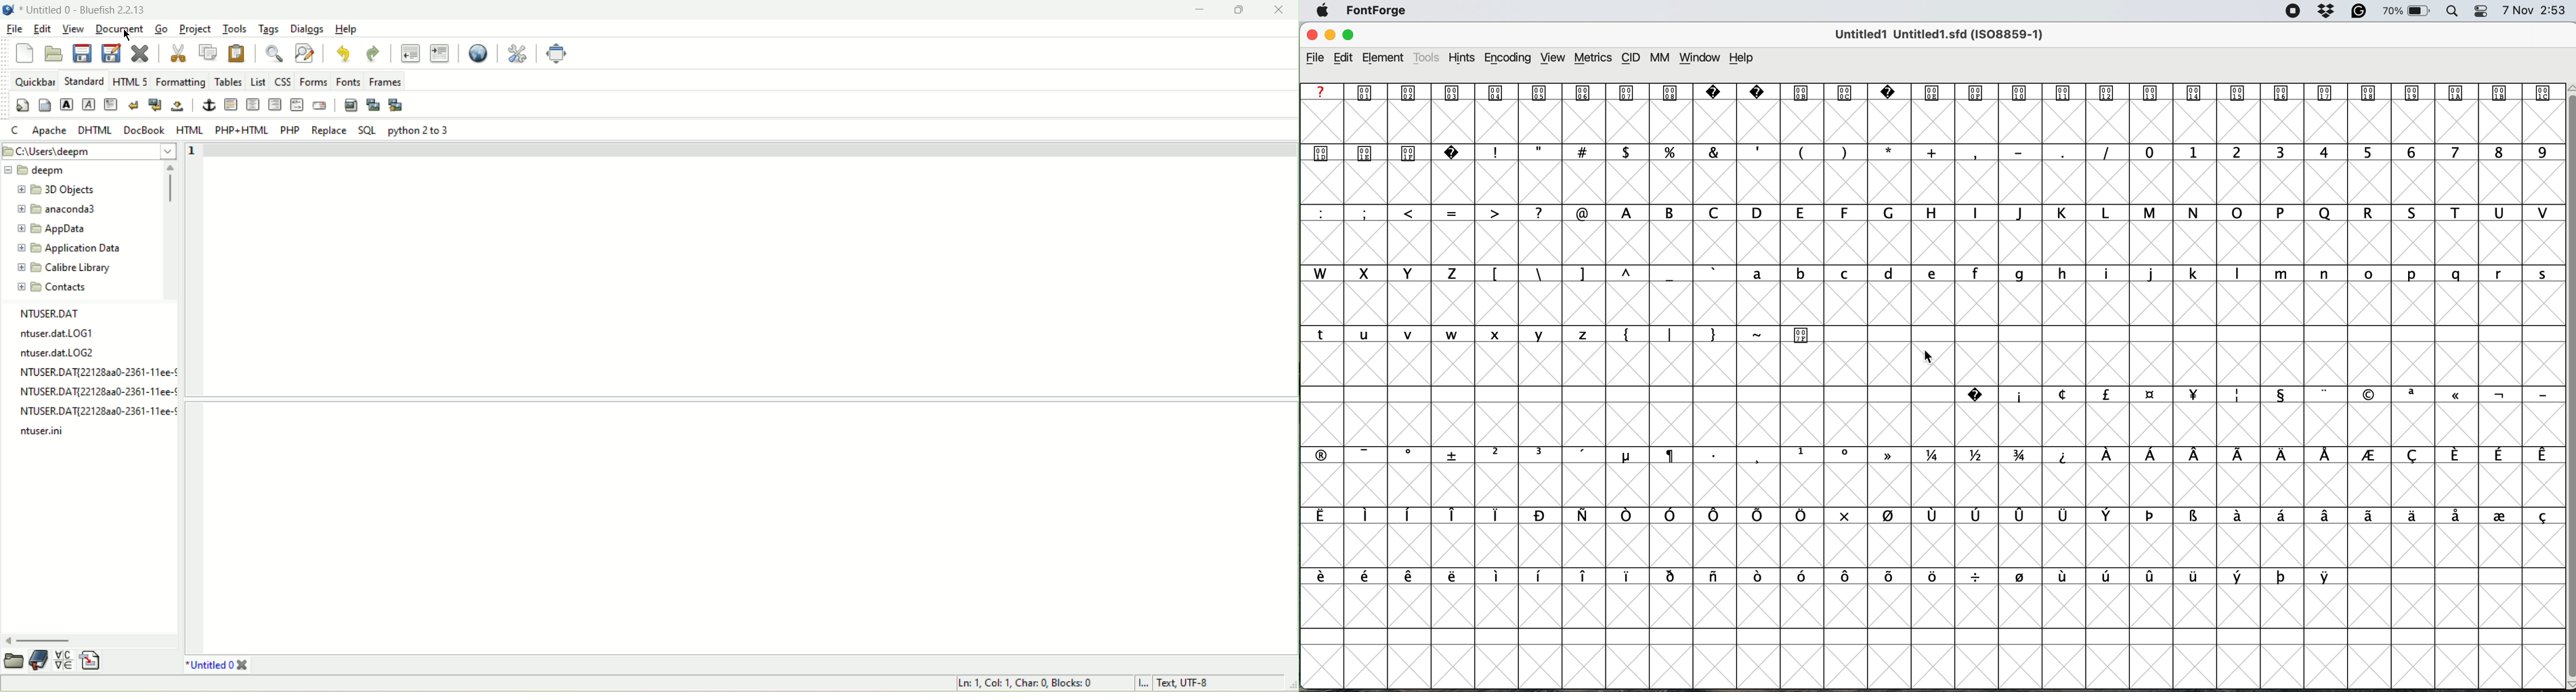 This screenshot has height=700, width=2576. What do you see at coordinates (68, 248) in the screenshot?
I see `folder name` at bounding box center [68, 248].